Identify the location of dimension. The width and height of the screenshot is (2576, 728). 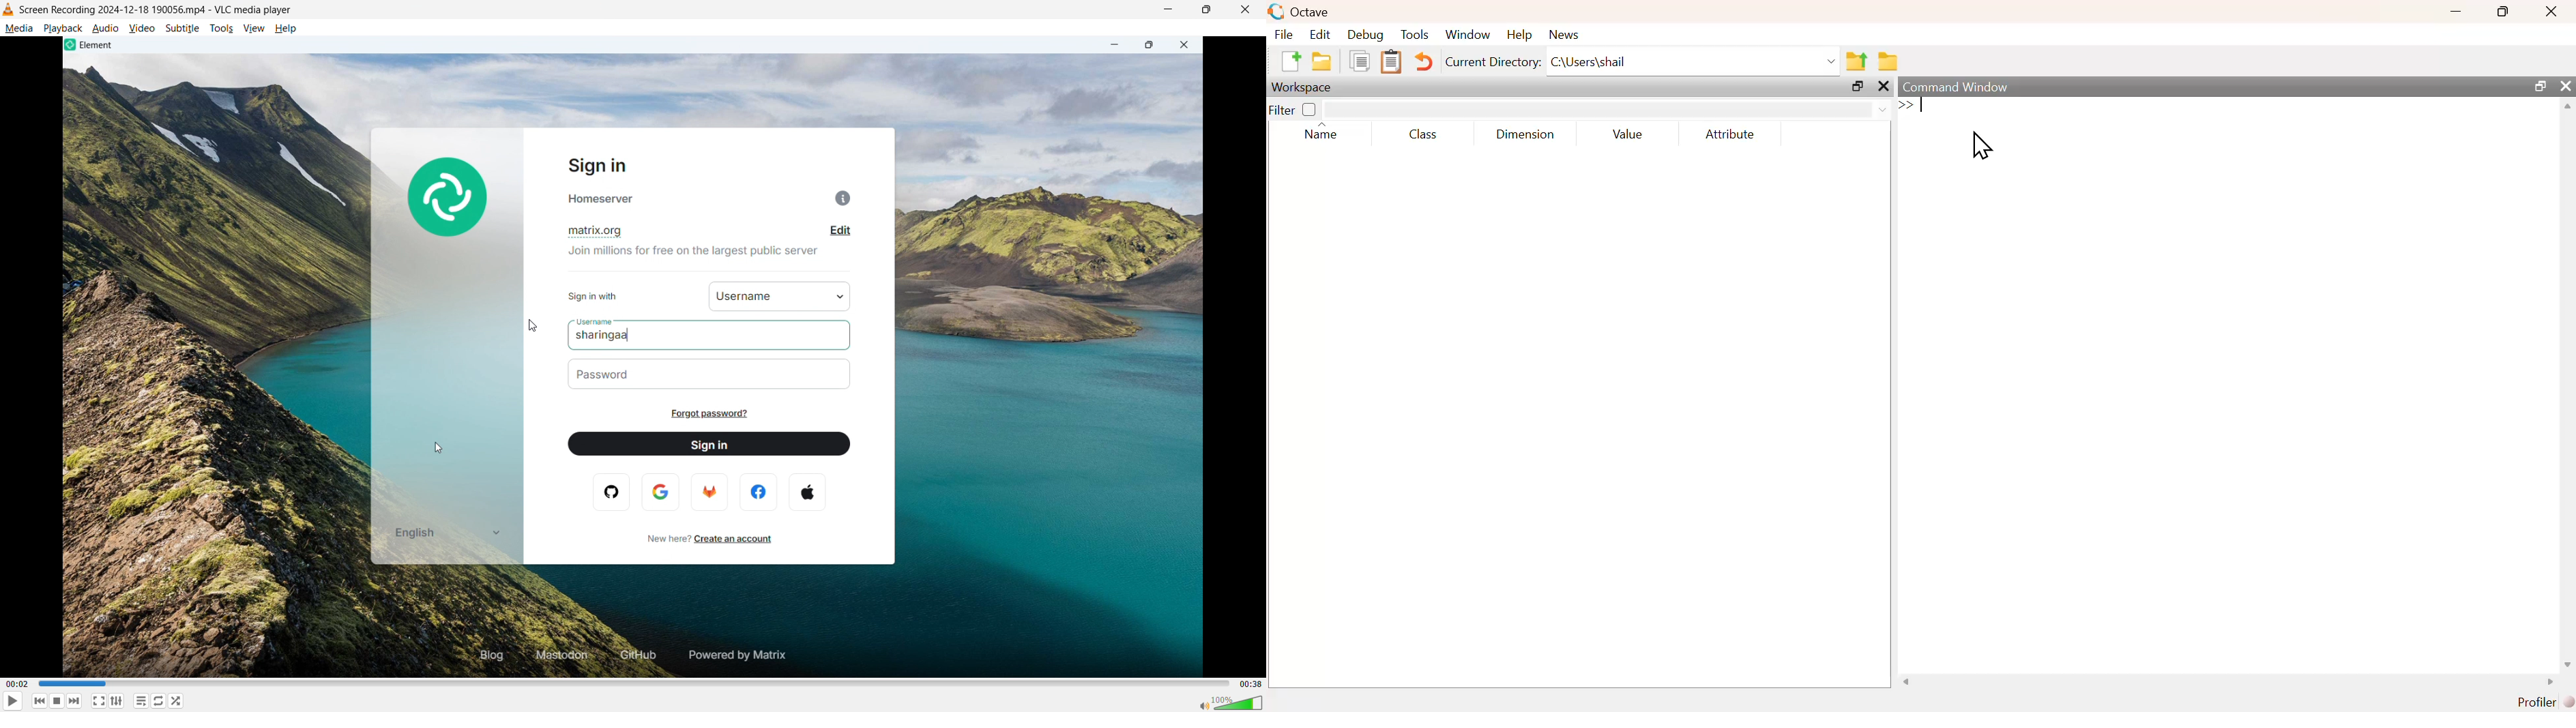
(1521, 136).